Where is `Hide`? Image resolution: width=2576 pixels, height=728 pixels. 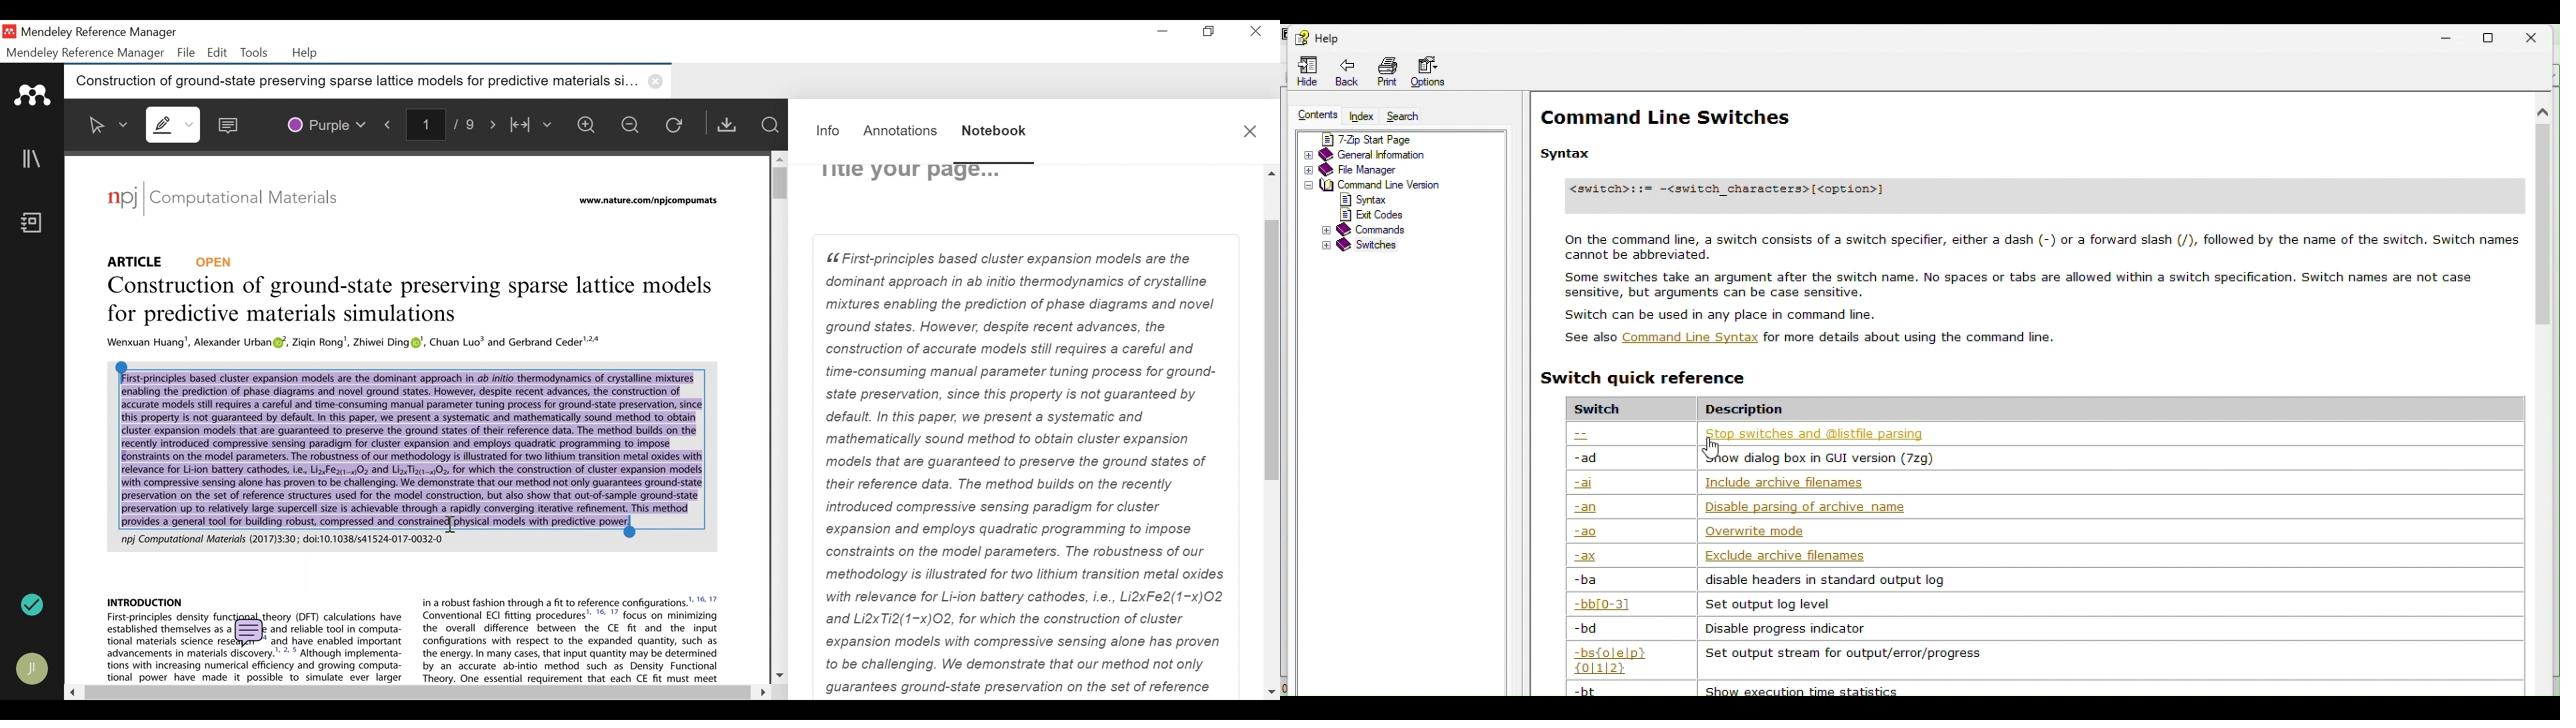
Hide is located at coordinates (1304, 70).